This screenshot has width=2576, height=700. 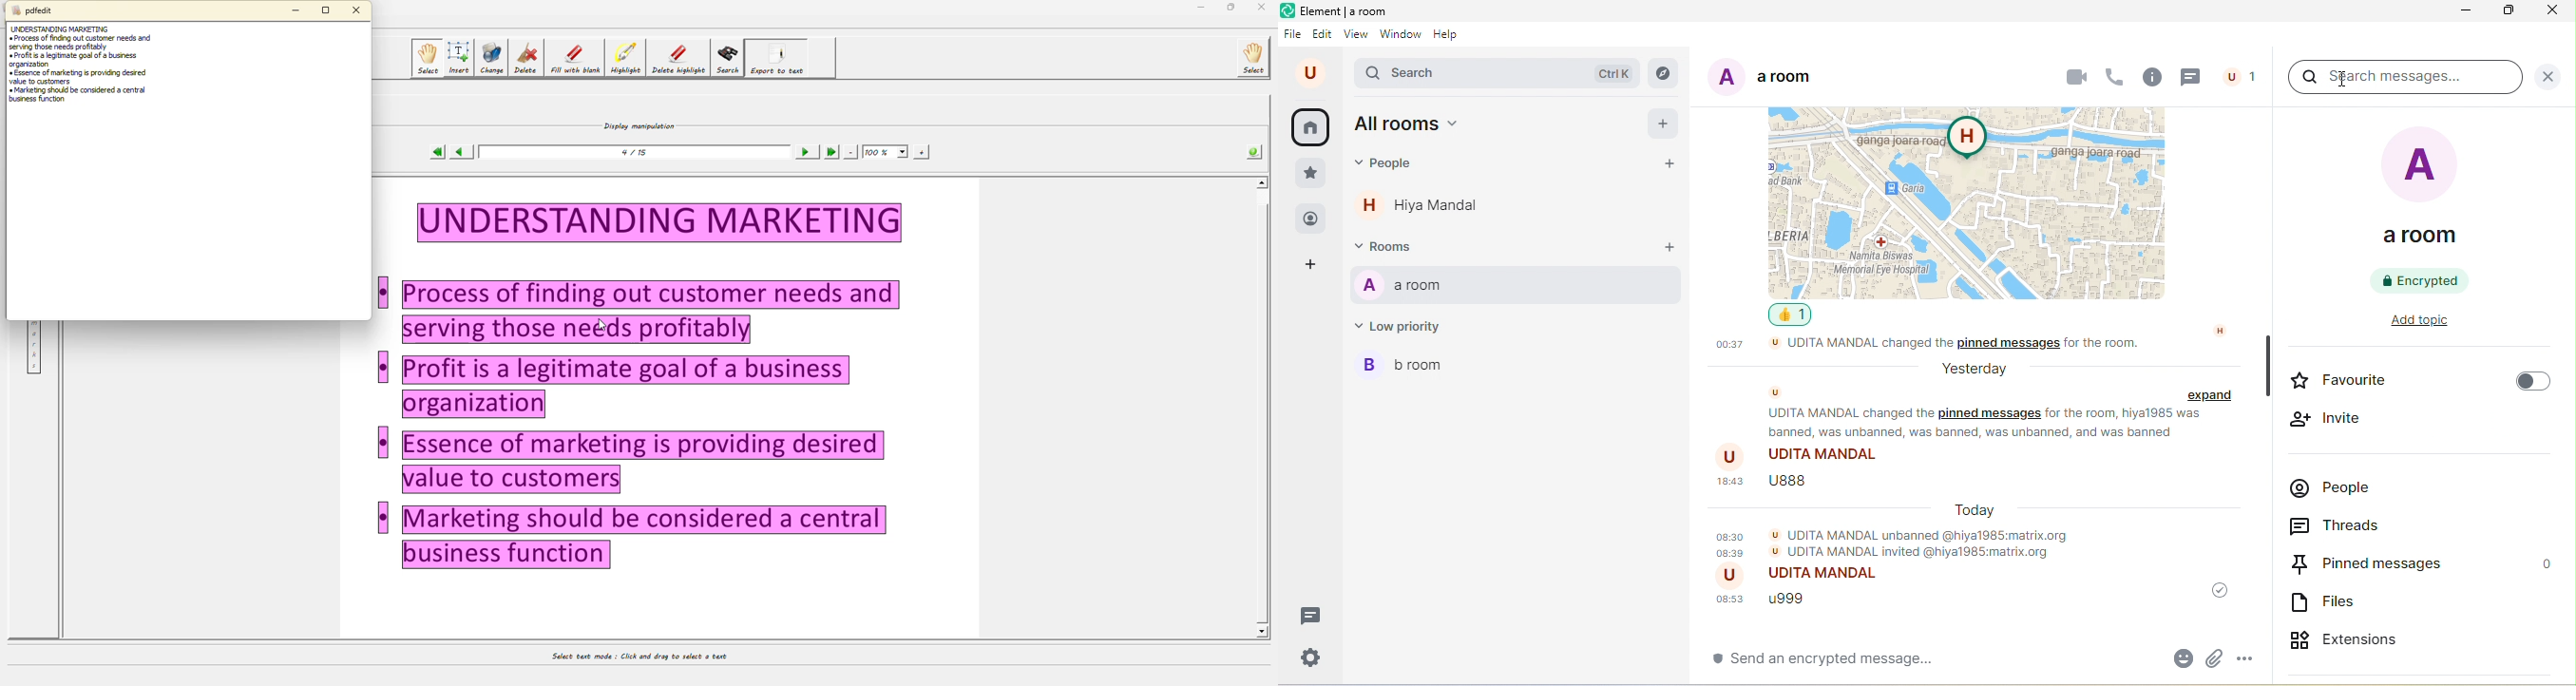 What do you see at coordinates (2241, 75) in the screenshot?
I see `people` at bounding box center [2241, 75].